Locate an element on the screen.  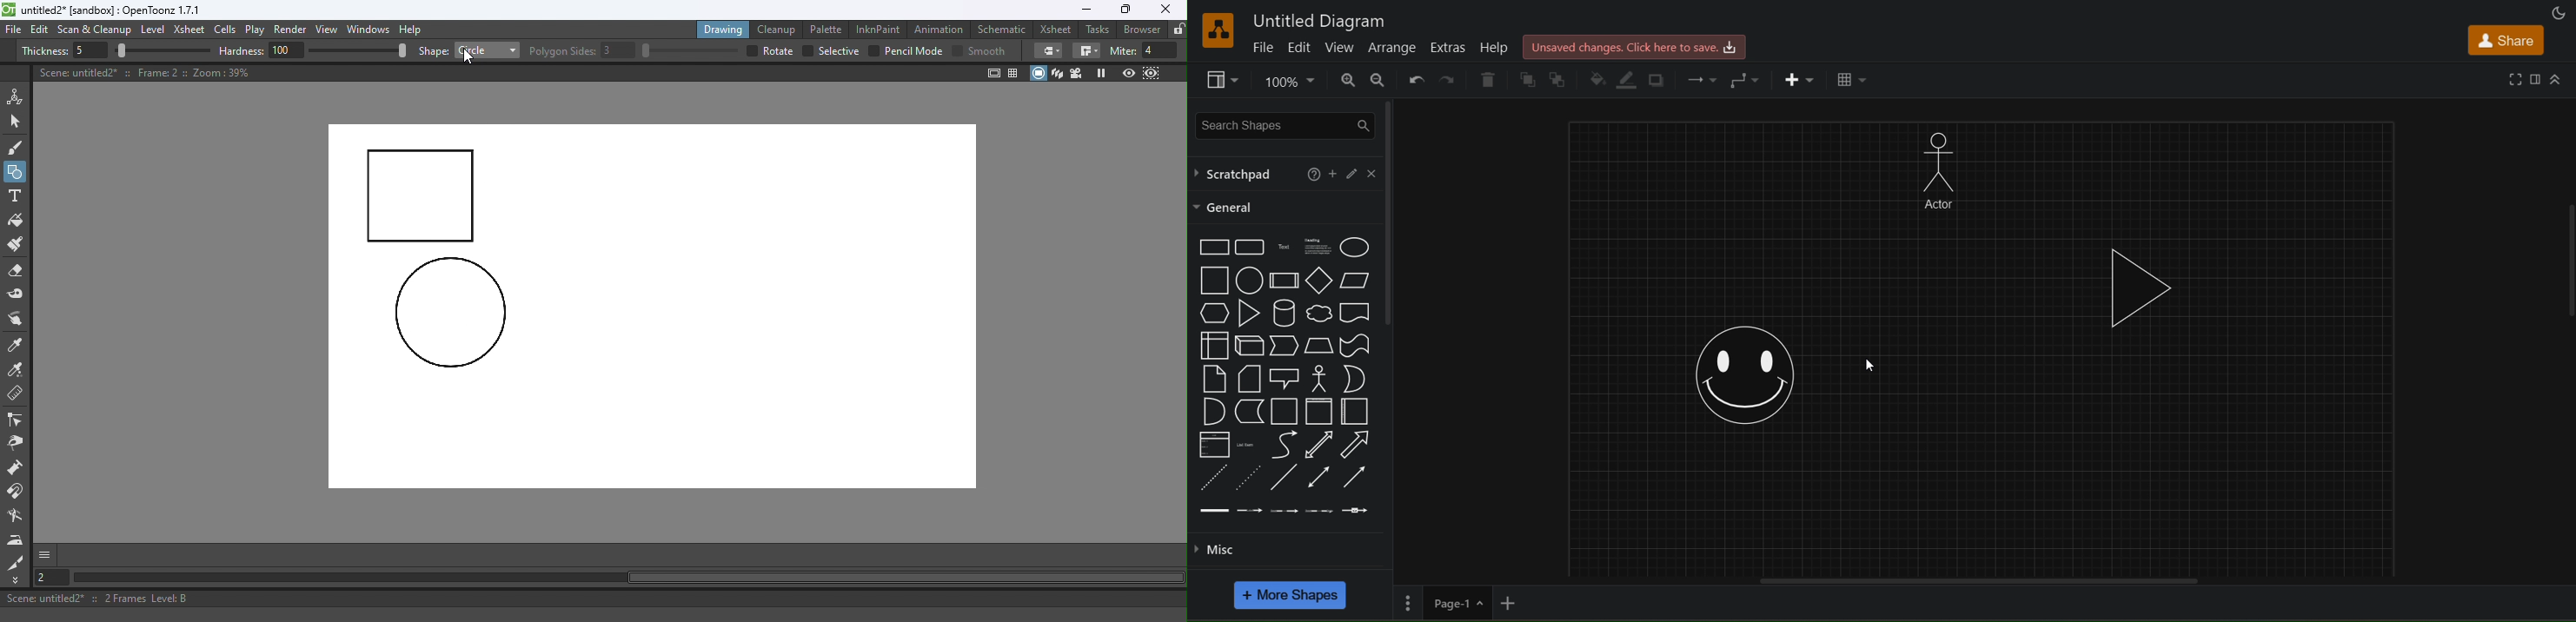
cursor is located at coordinates (1872, 364).